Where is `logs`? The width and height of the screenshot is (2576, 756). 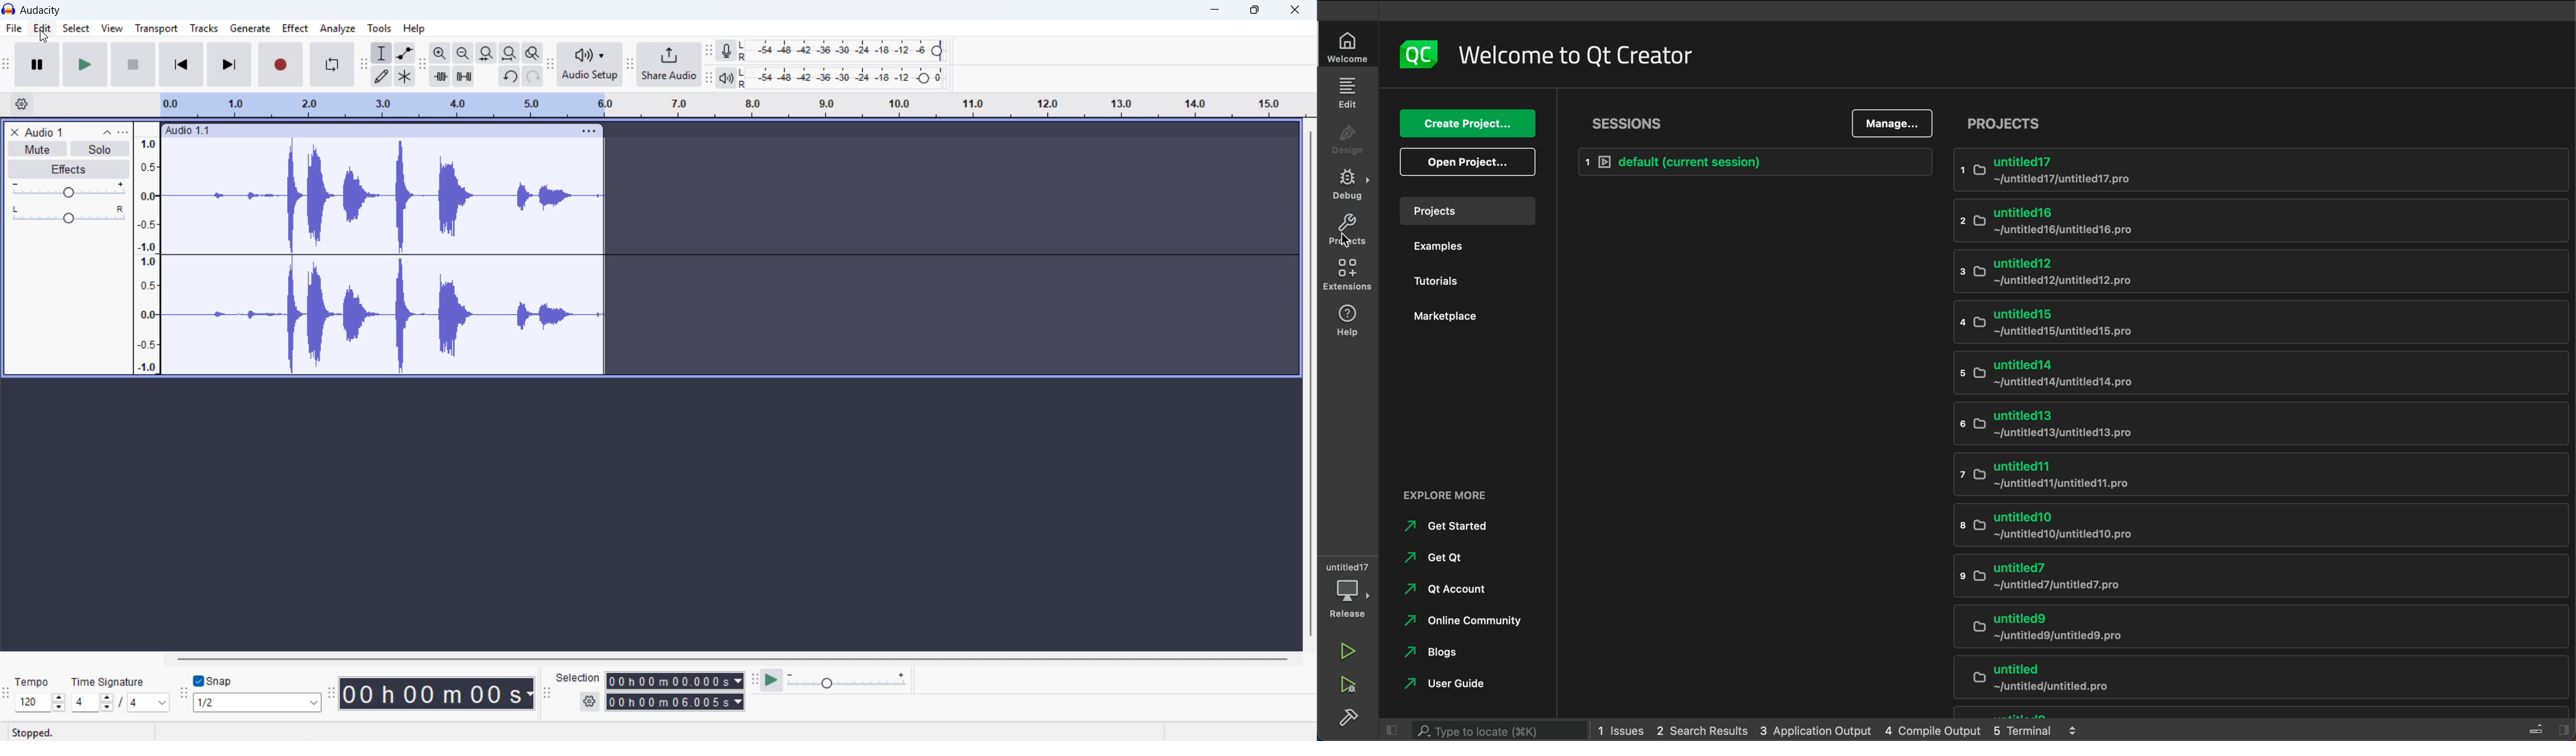
logs is located at coordinates (1844, 729).